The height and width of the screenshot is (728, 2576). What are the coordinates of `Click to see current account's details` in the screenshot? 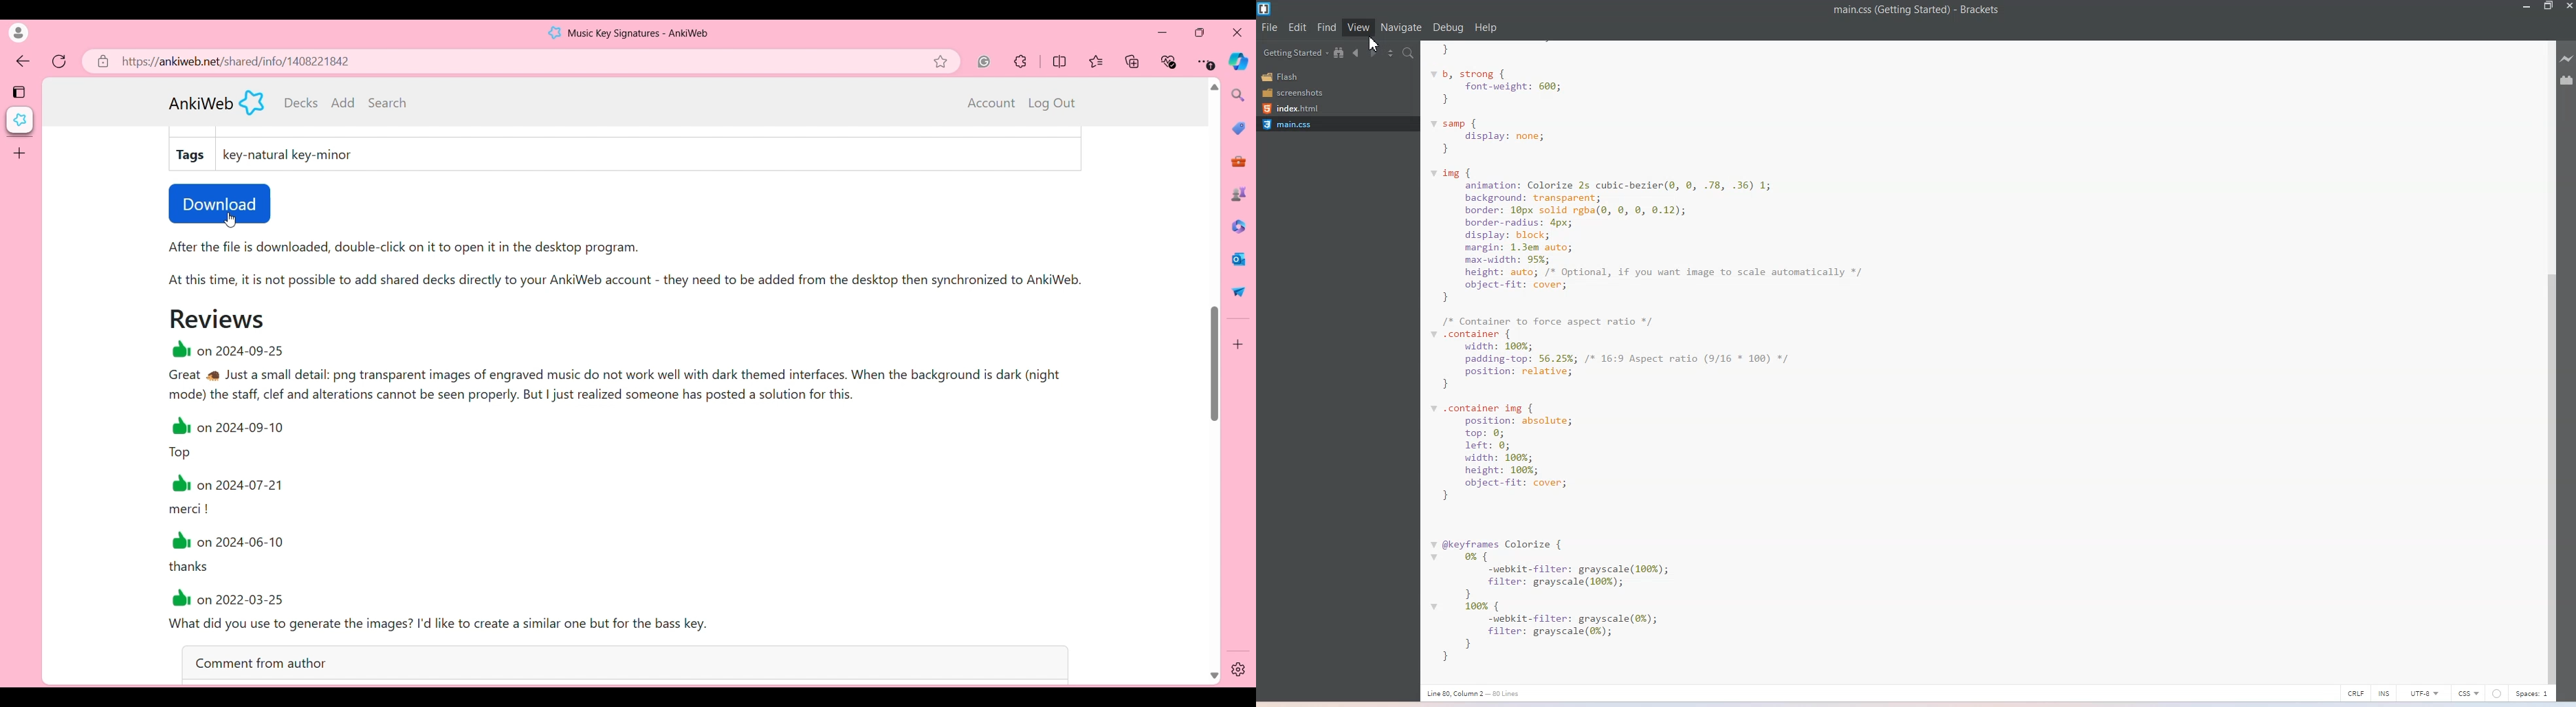 It's located at (18, 33).